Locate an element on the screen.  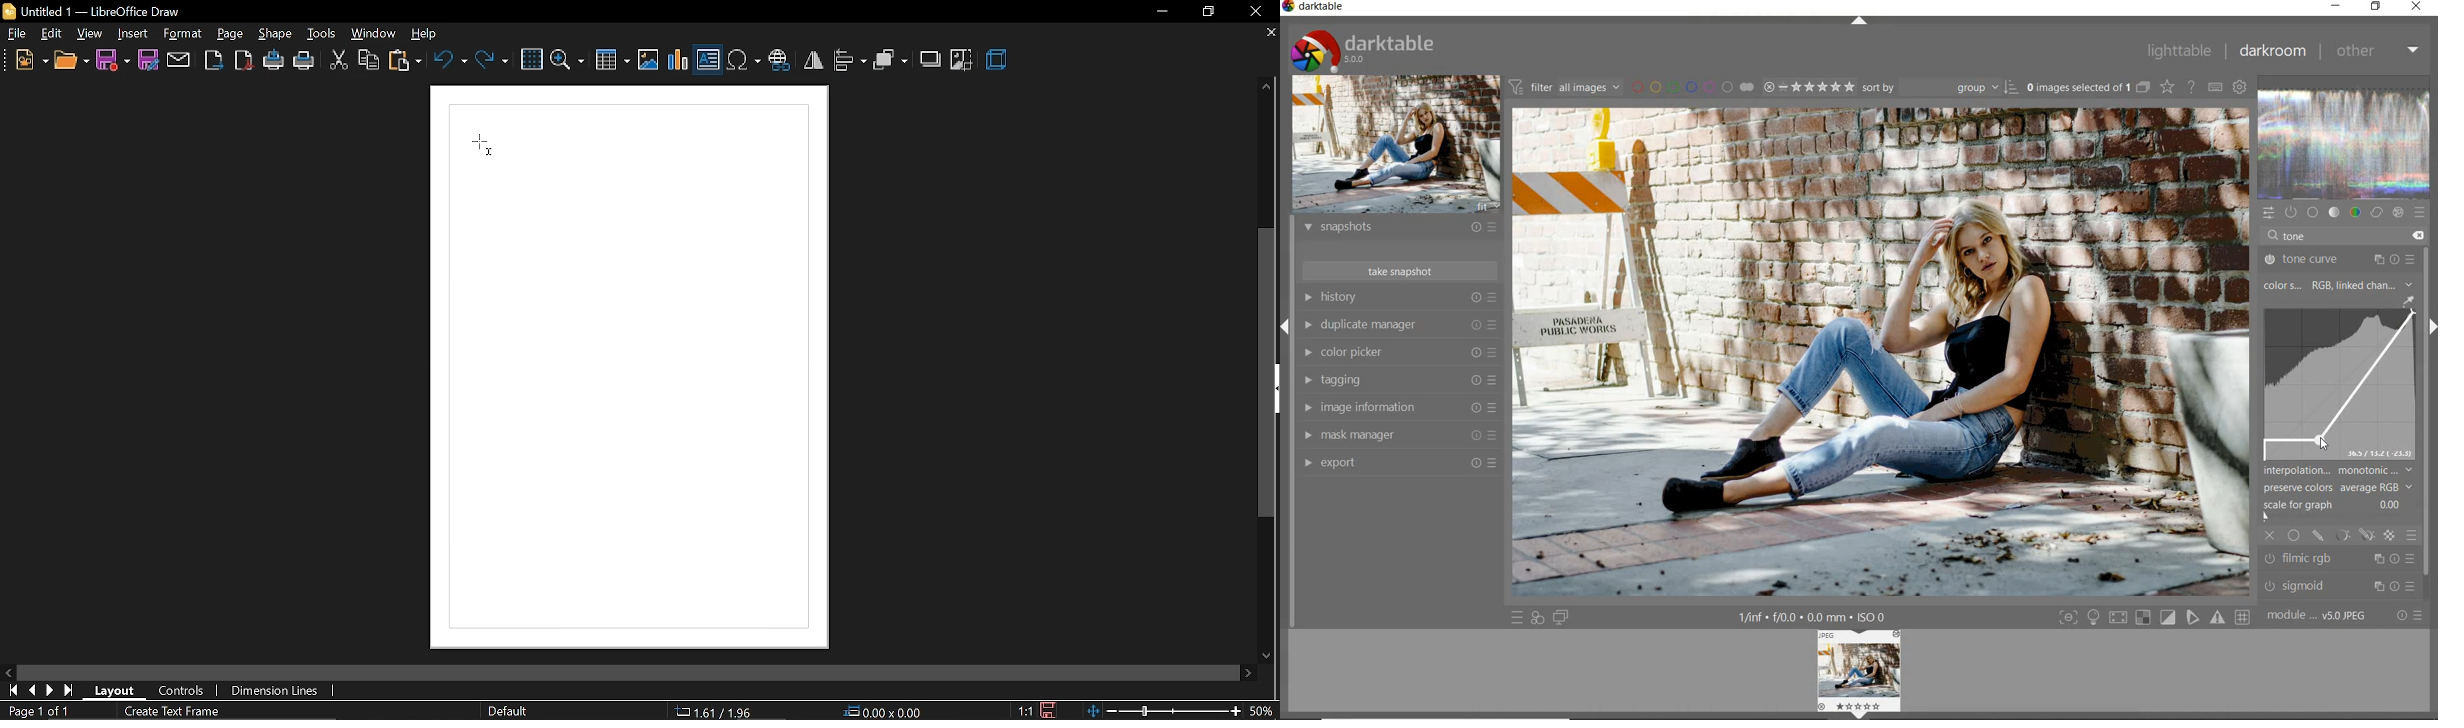
duplicate manager is located at coordinates (1401, 327).